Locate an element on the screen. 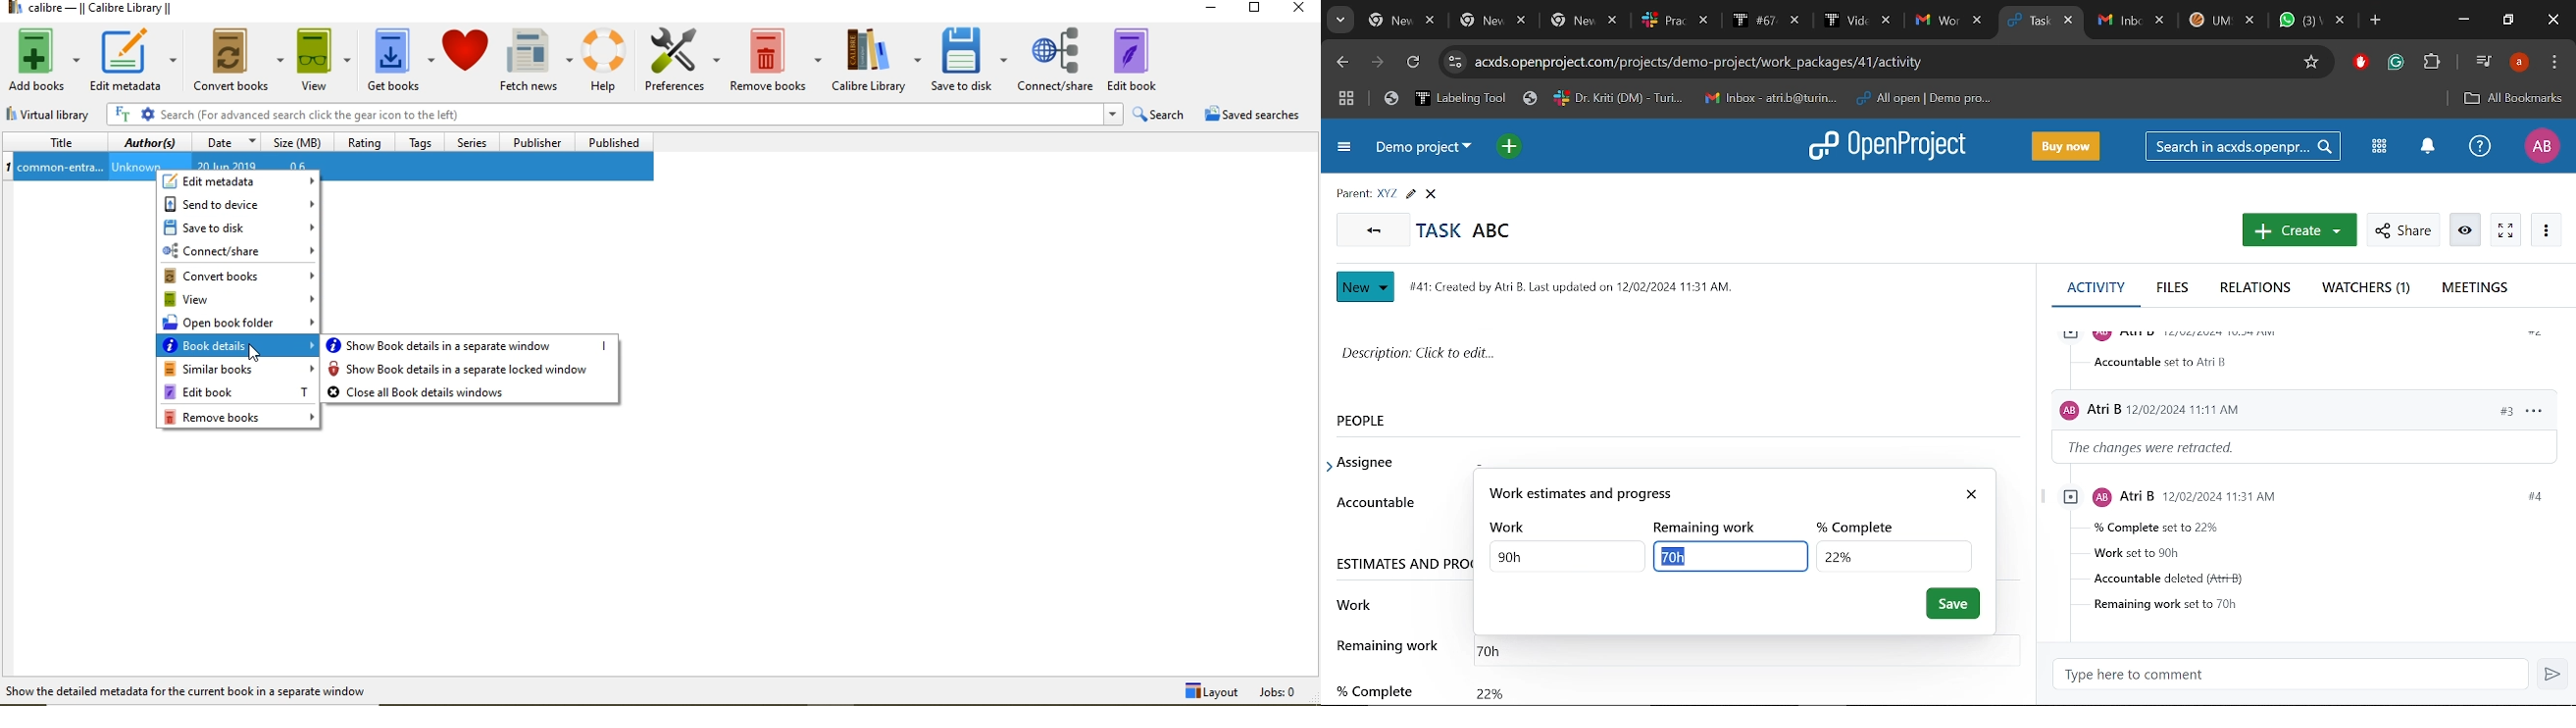 Image resolution: width=2576 pixels, height=728 pixels. Extensions is located at coordinates (2434, 63).